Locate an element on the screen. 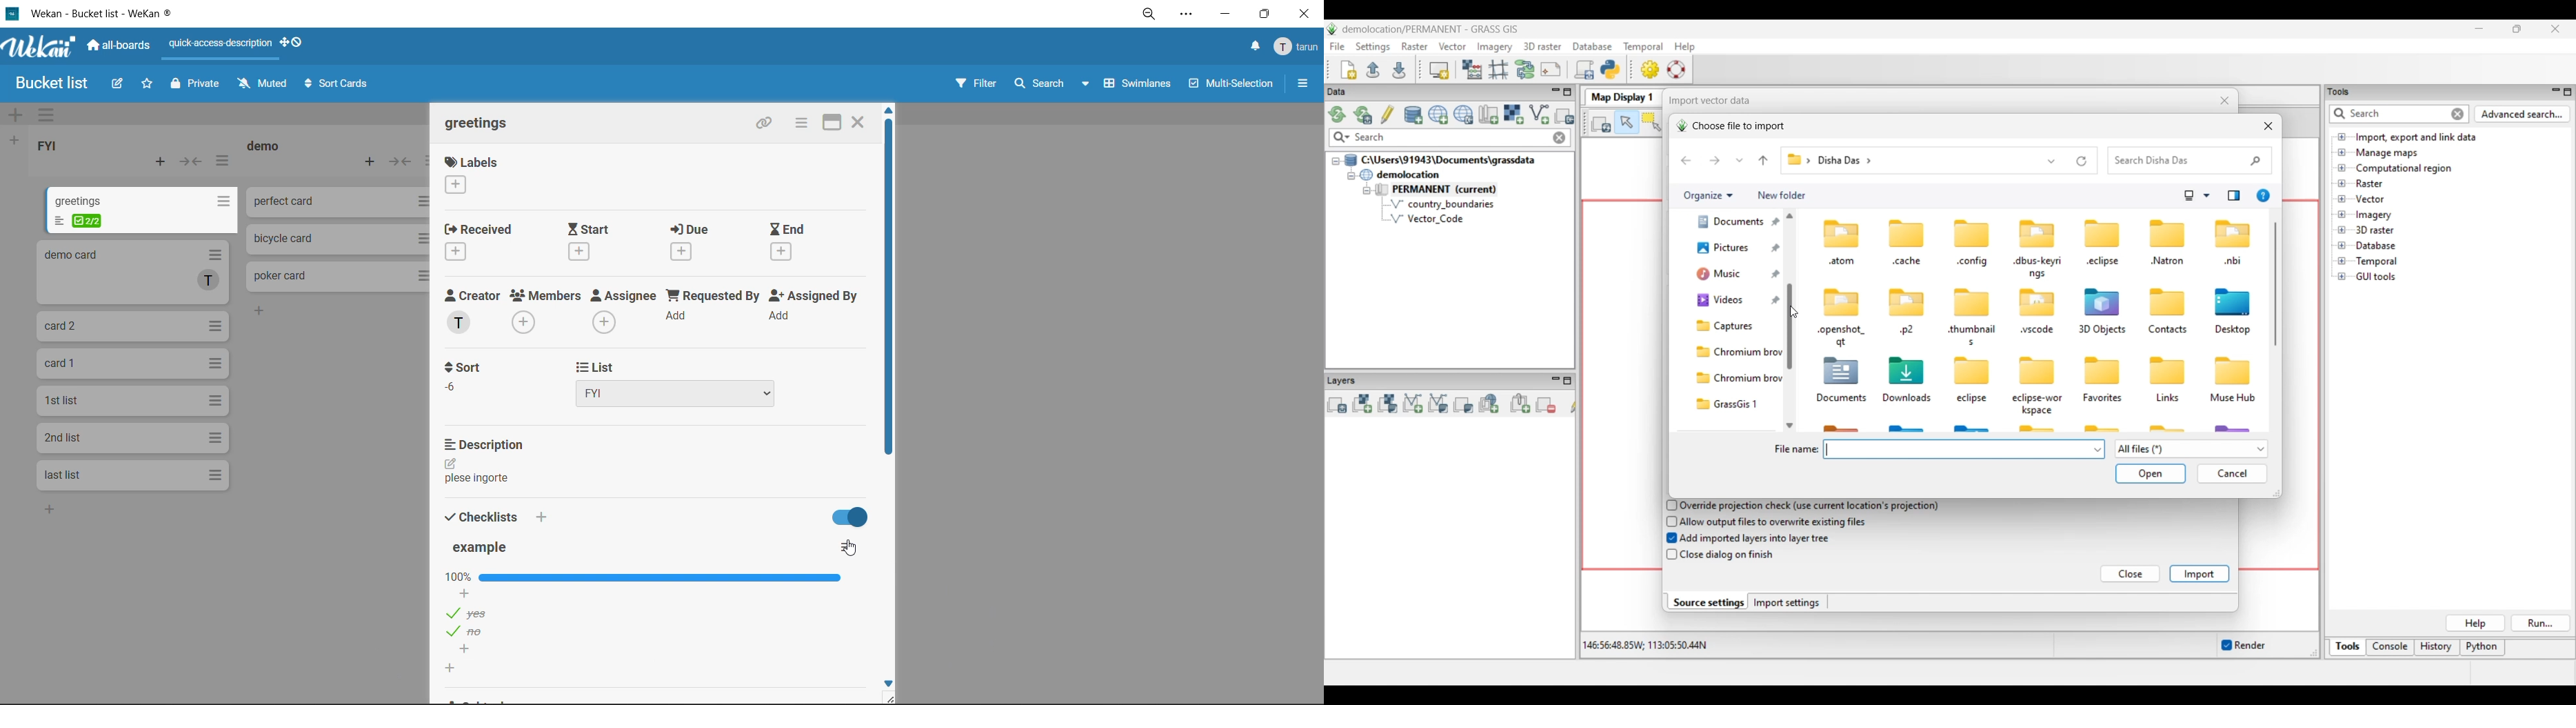 This screenshot has height=728, width=2576. sort is located at coordinates (461, 375).